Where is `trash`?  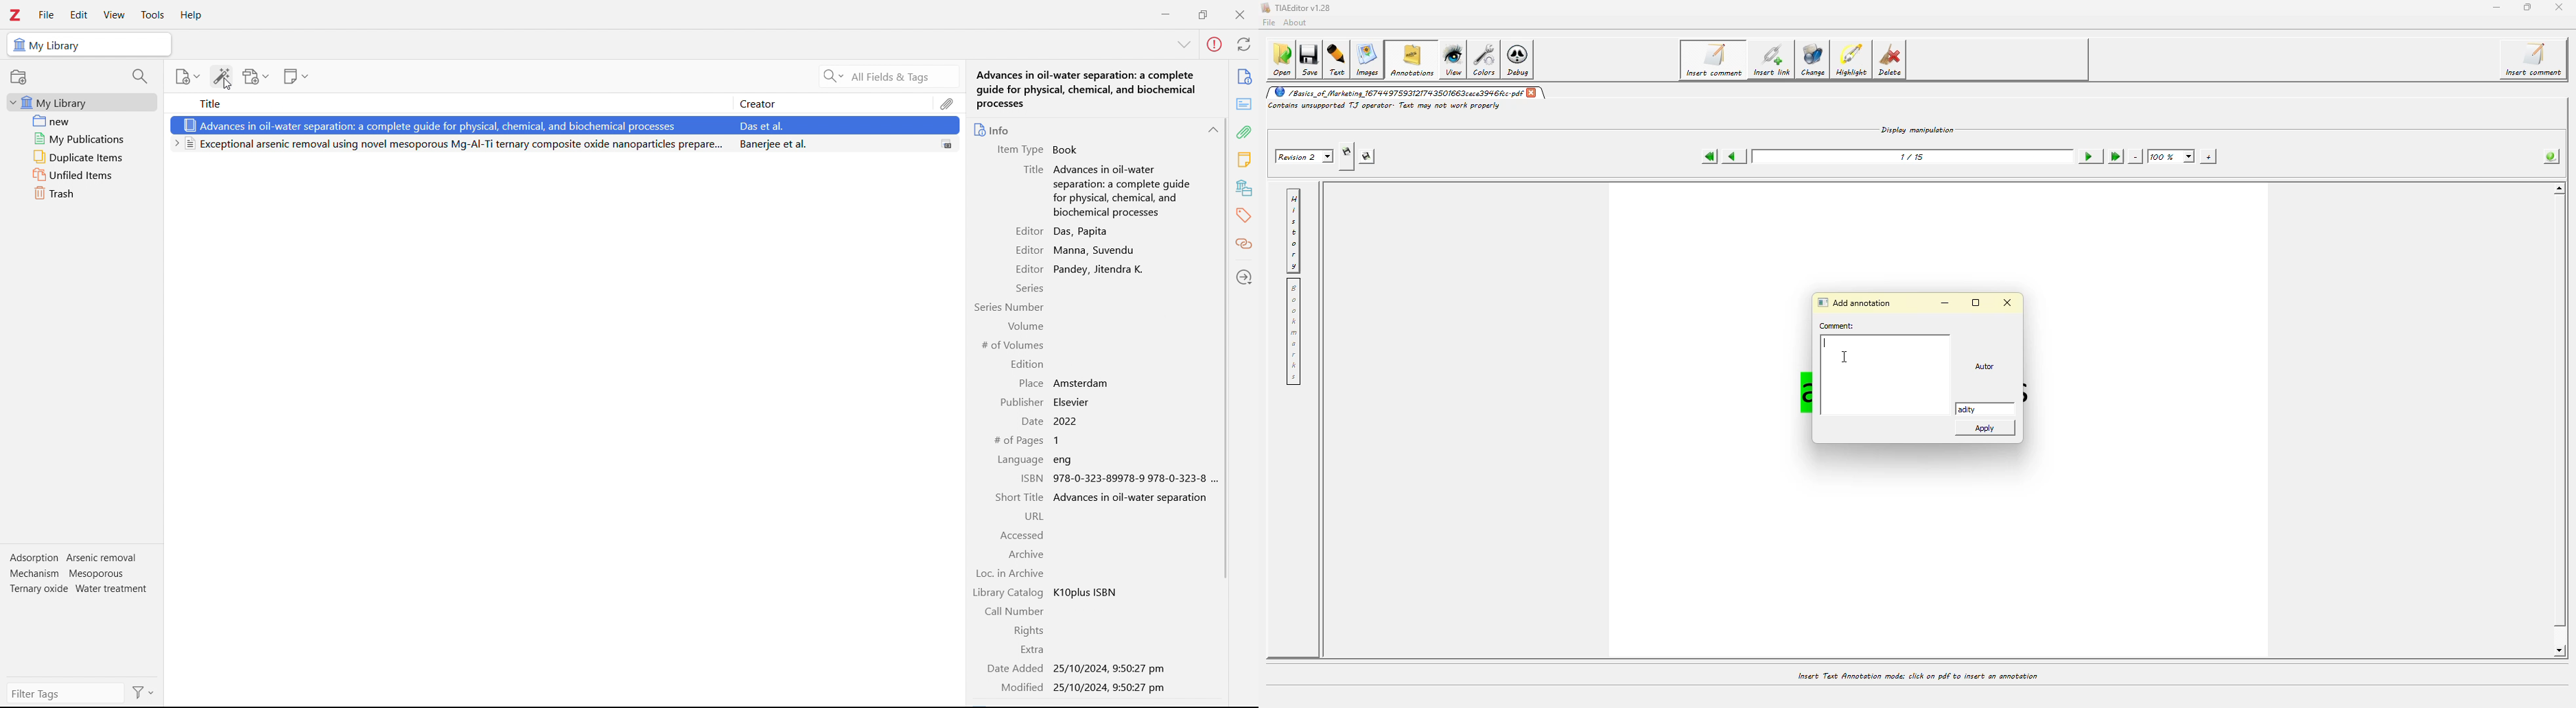
trash is located at coordinates (83, 193).